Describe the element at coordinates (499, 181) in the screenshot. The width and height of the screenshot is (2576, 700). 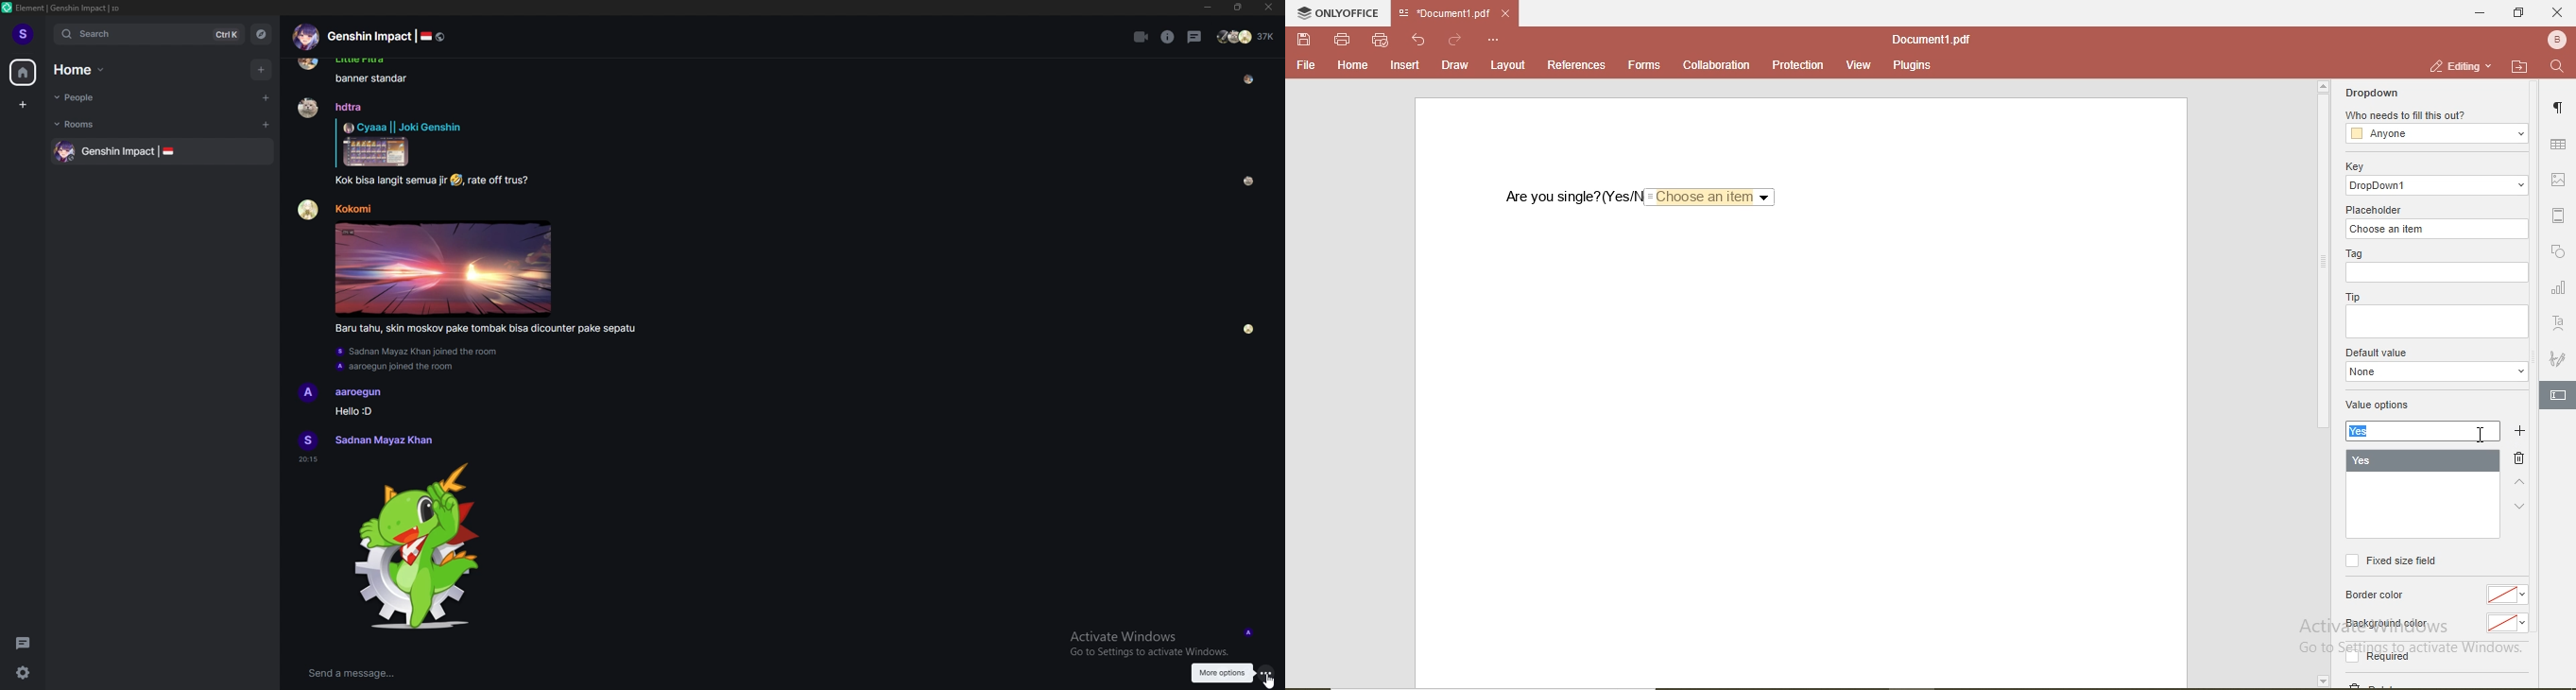
I see `rate off trus?` at that location.